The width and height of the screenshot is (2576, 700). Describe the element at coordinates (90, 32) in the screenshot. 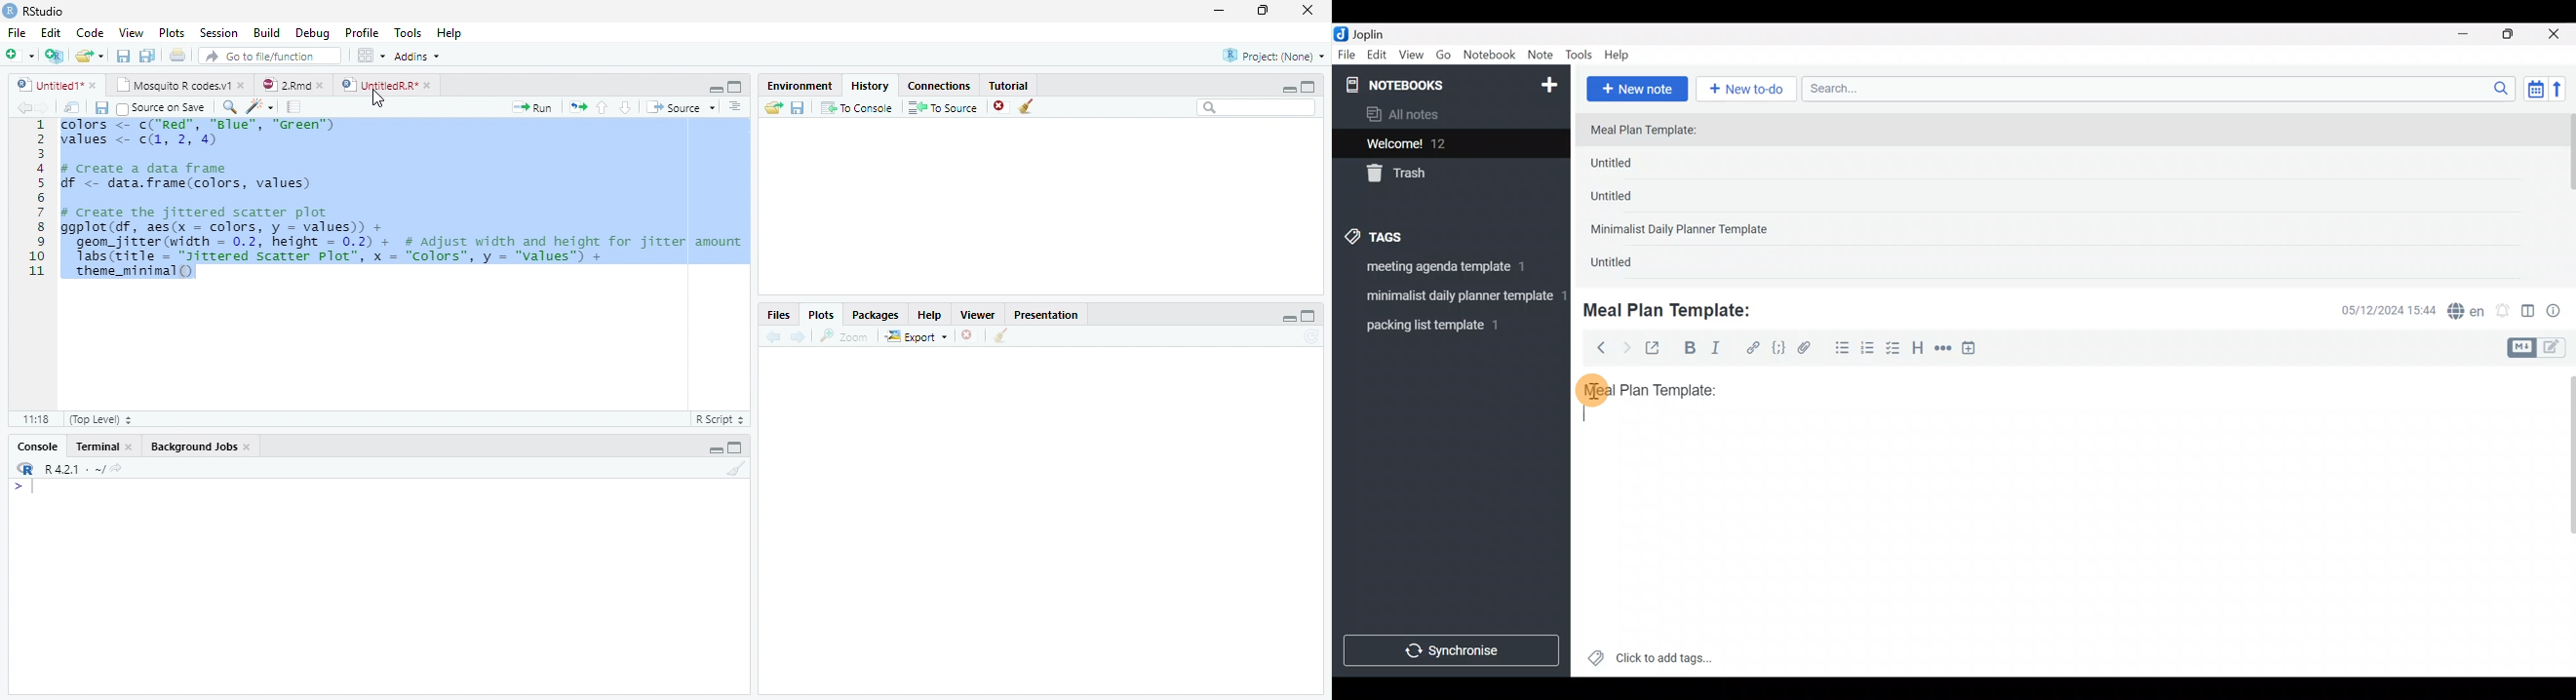

I see `Code` at that location.